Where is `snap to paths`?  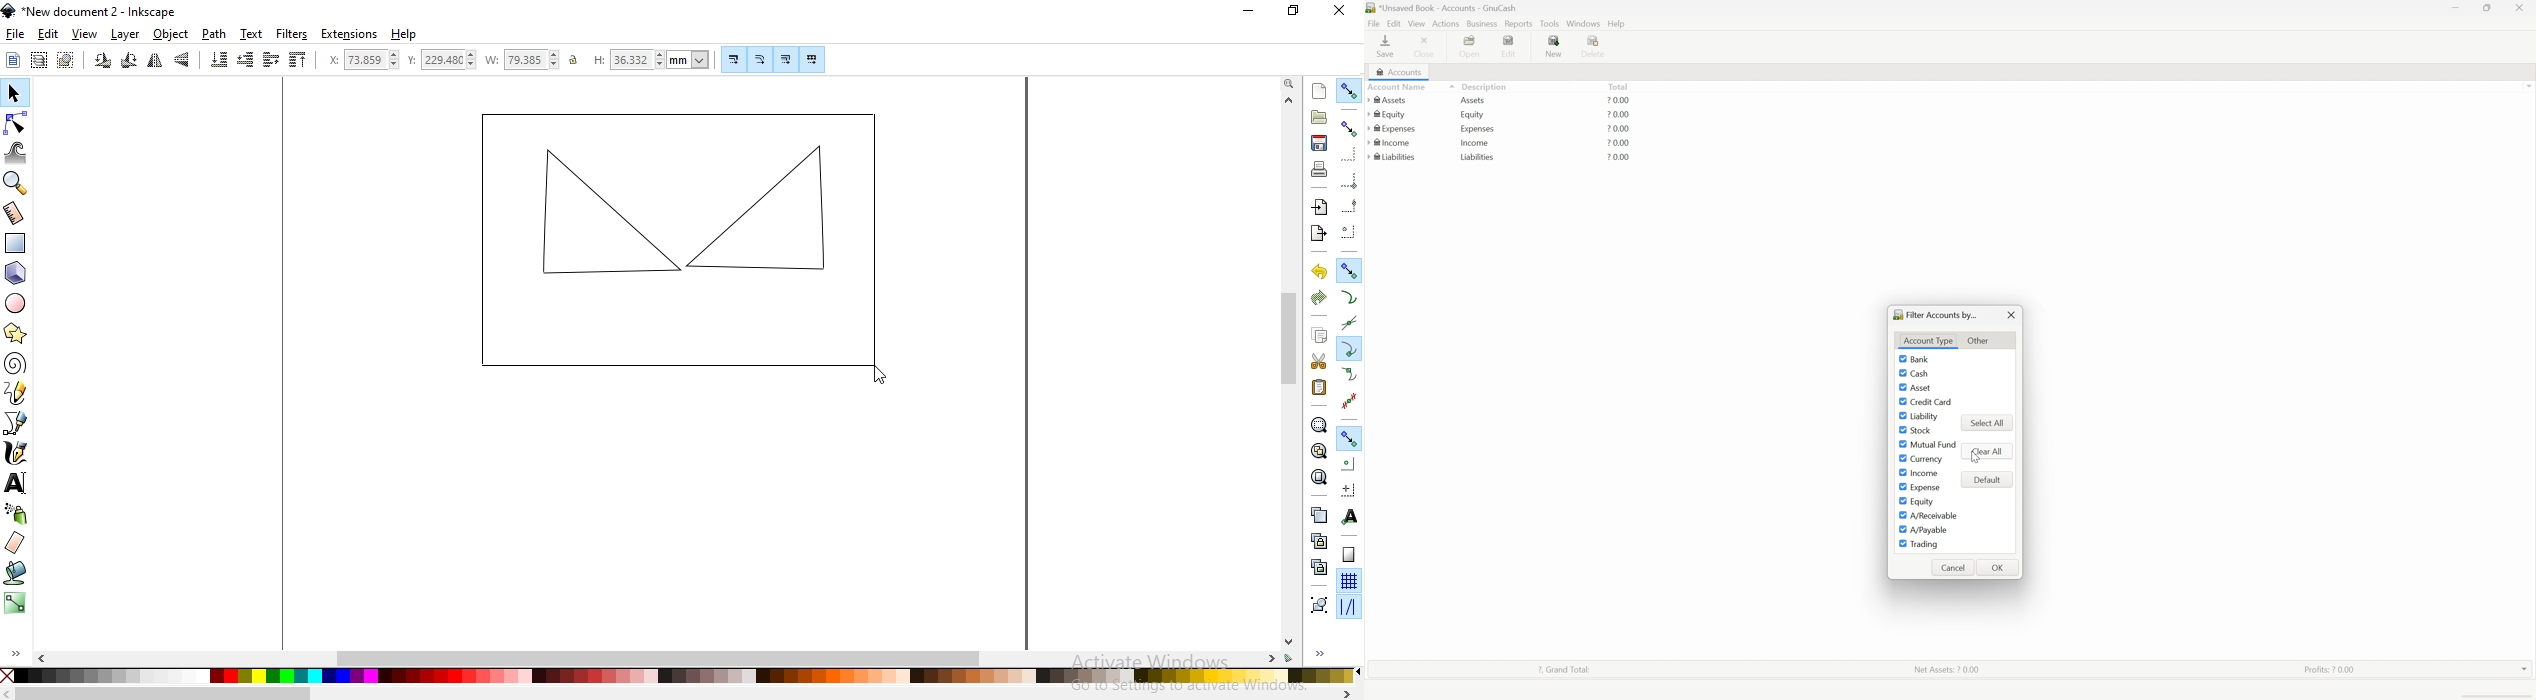
snap to paths is located at coordinates (1348, 297).